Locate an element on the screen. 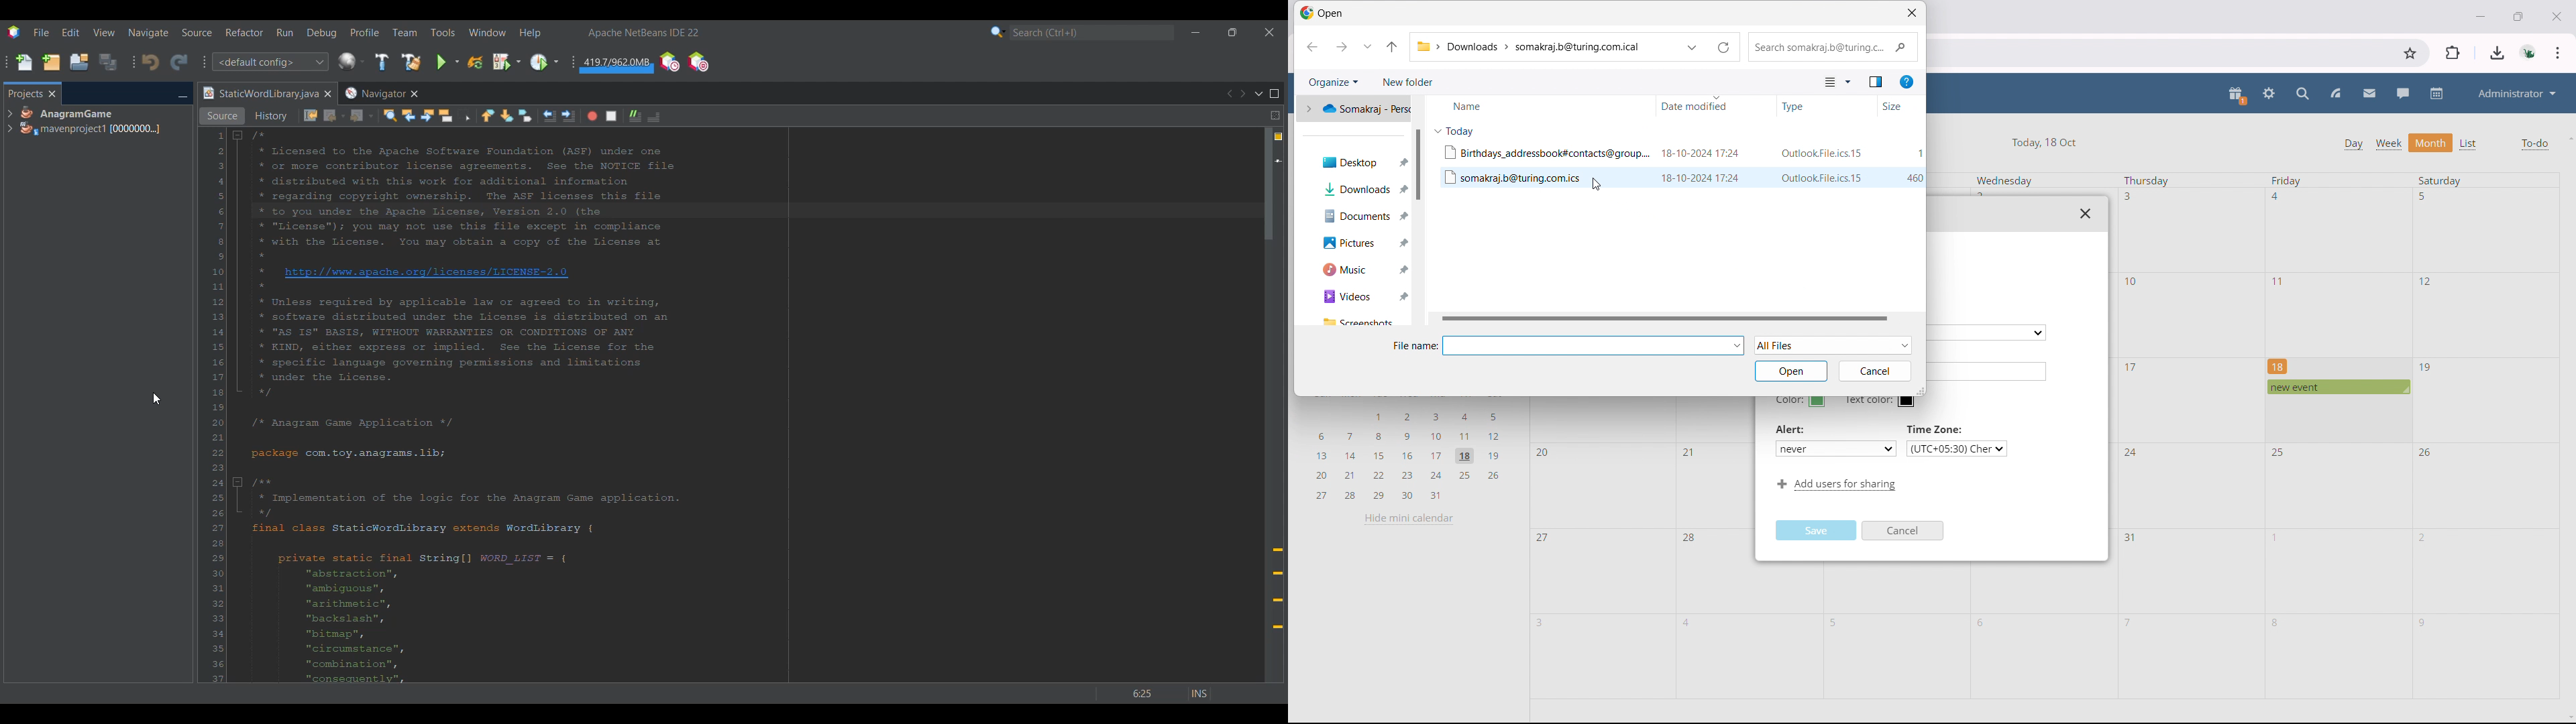 Image resolution: width=2576 pixels, height=728 pixels. 9 is located at coordinates (2422, 623).